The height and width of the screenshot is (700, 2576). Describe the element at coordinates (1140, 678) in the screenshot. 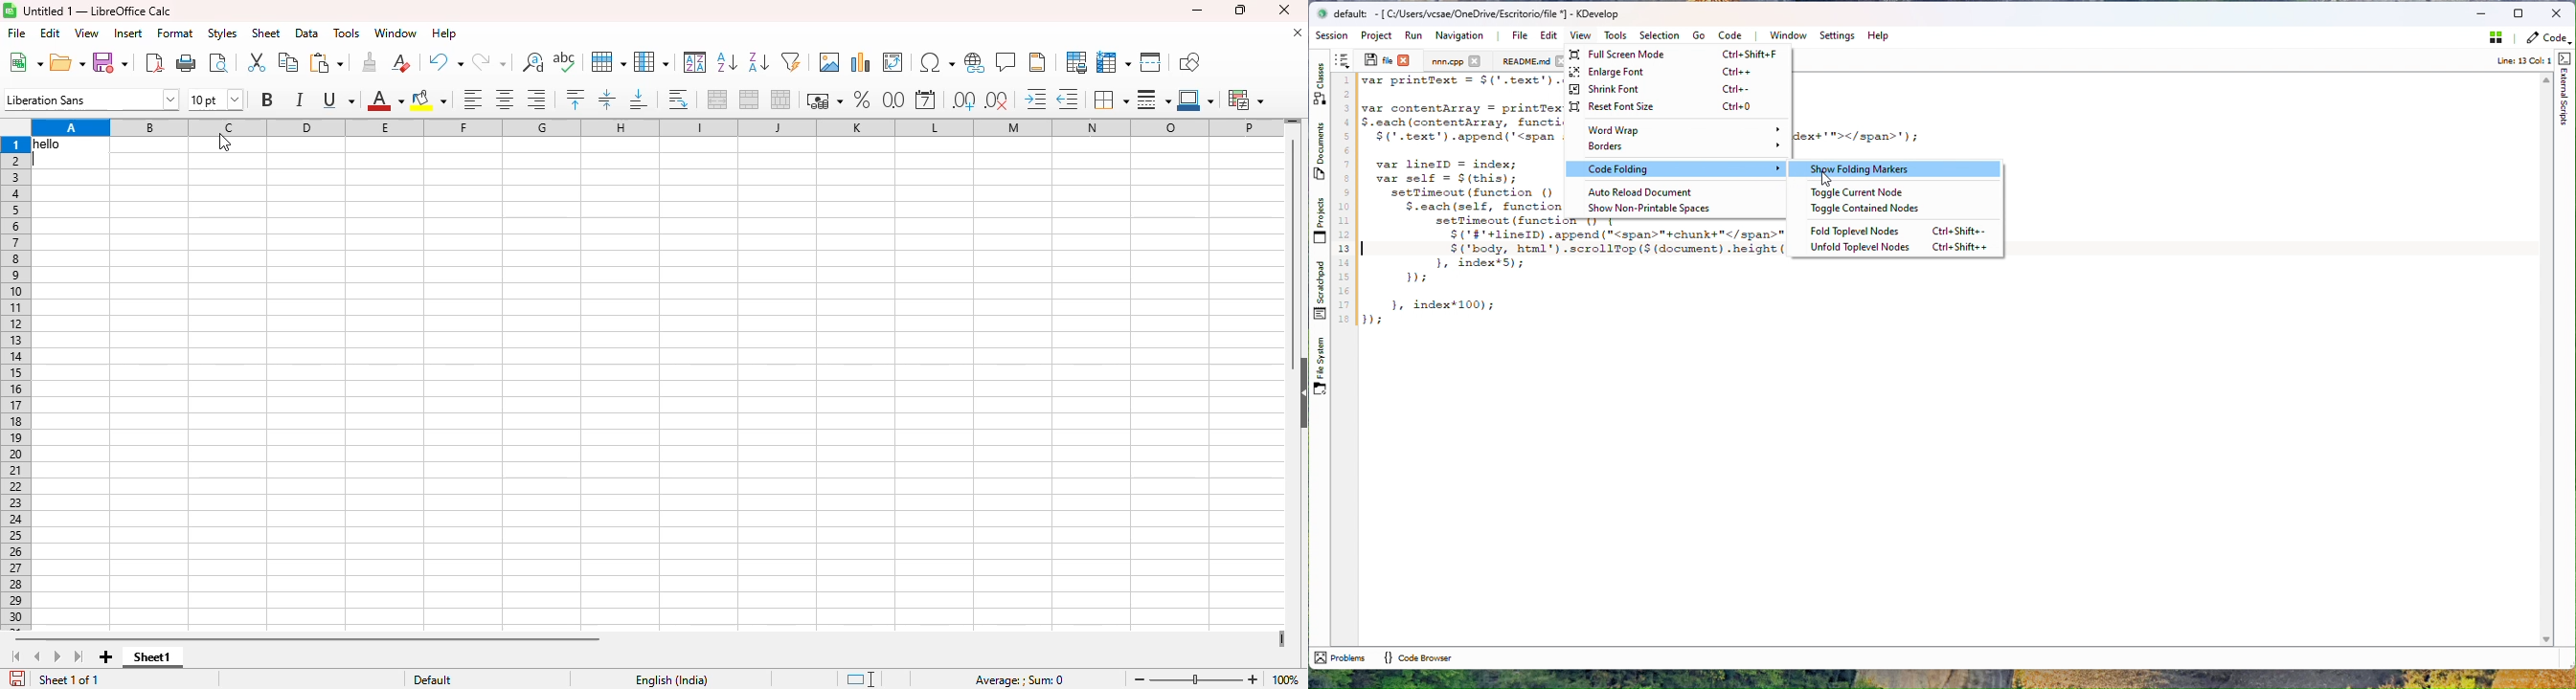

I see `zoom out` at that location.